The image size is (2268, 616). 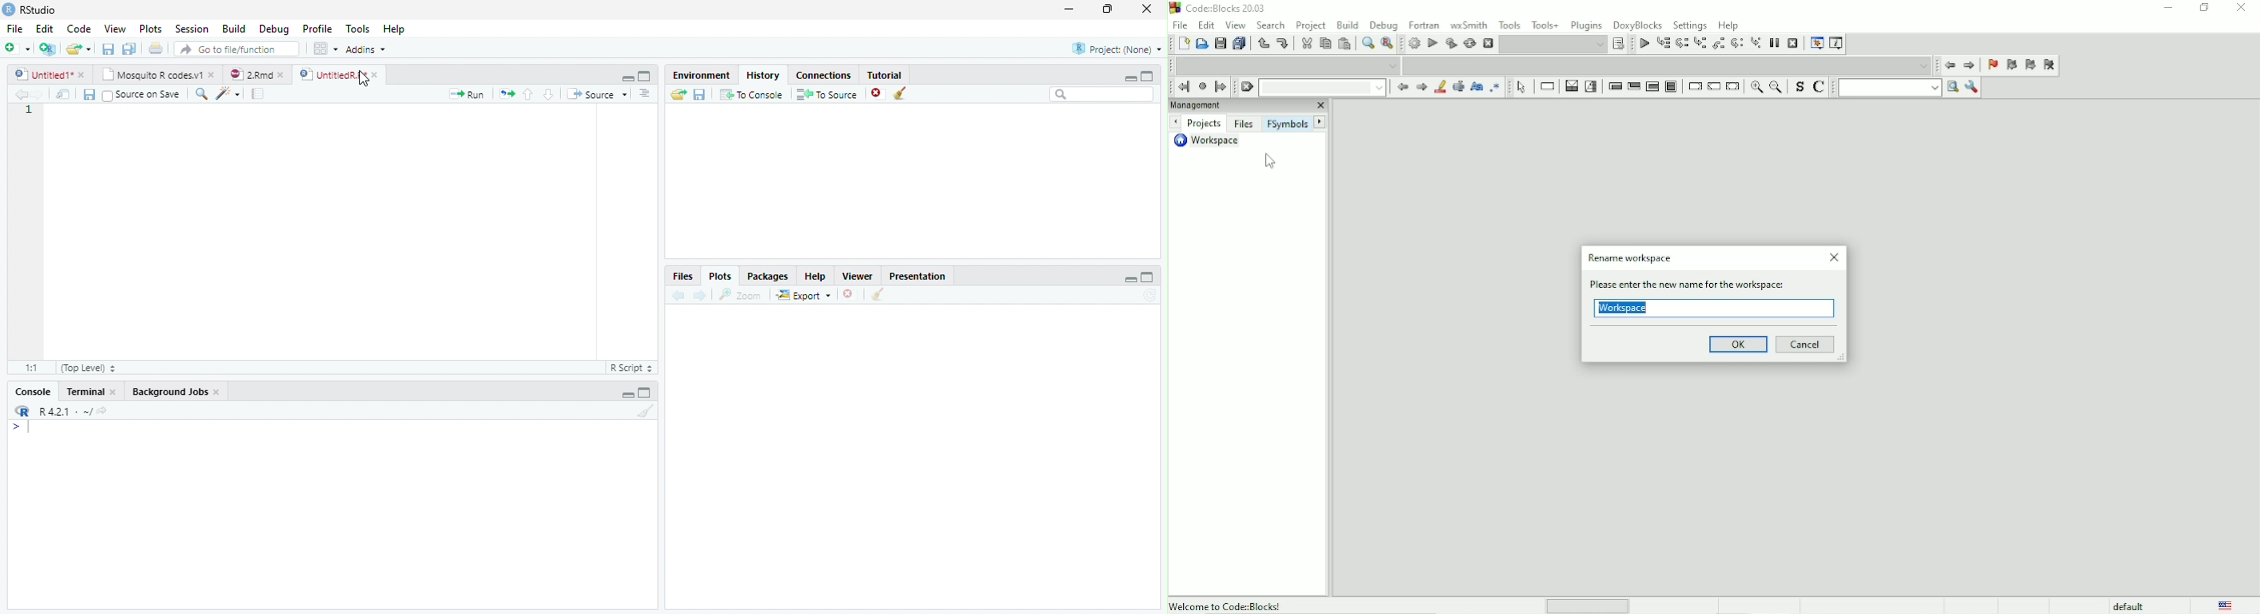 What do you see at coordinates (22, 95) in the screenshot?
I see `Back ` at bounding box center [22, 95].